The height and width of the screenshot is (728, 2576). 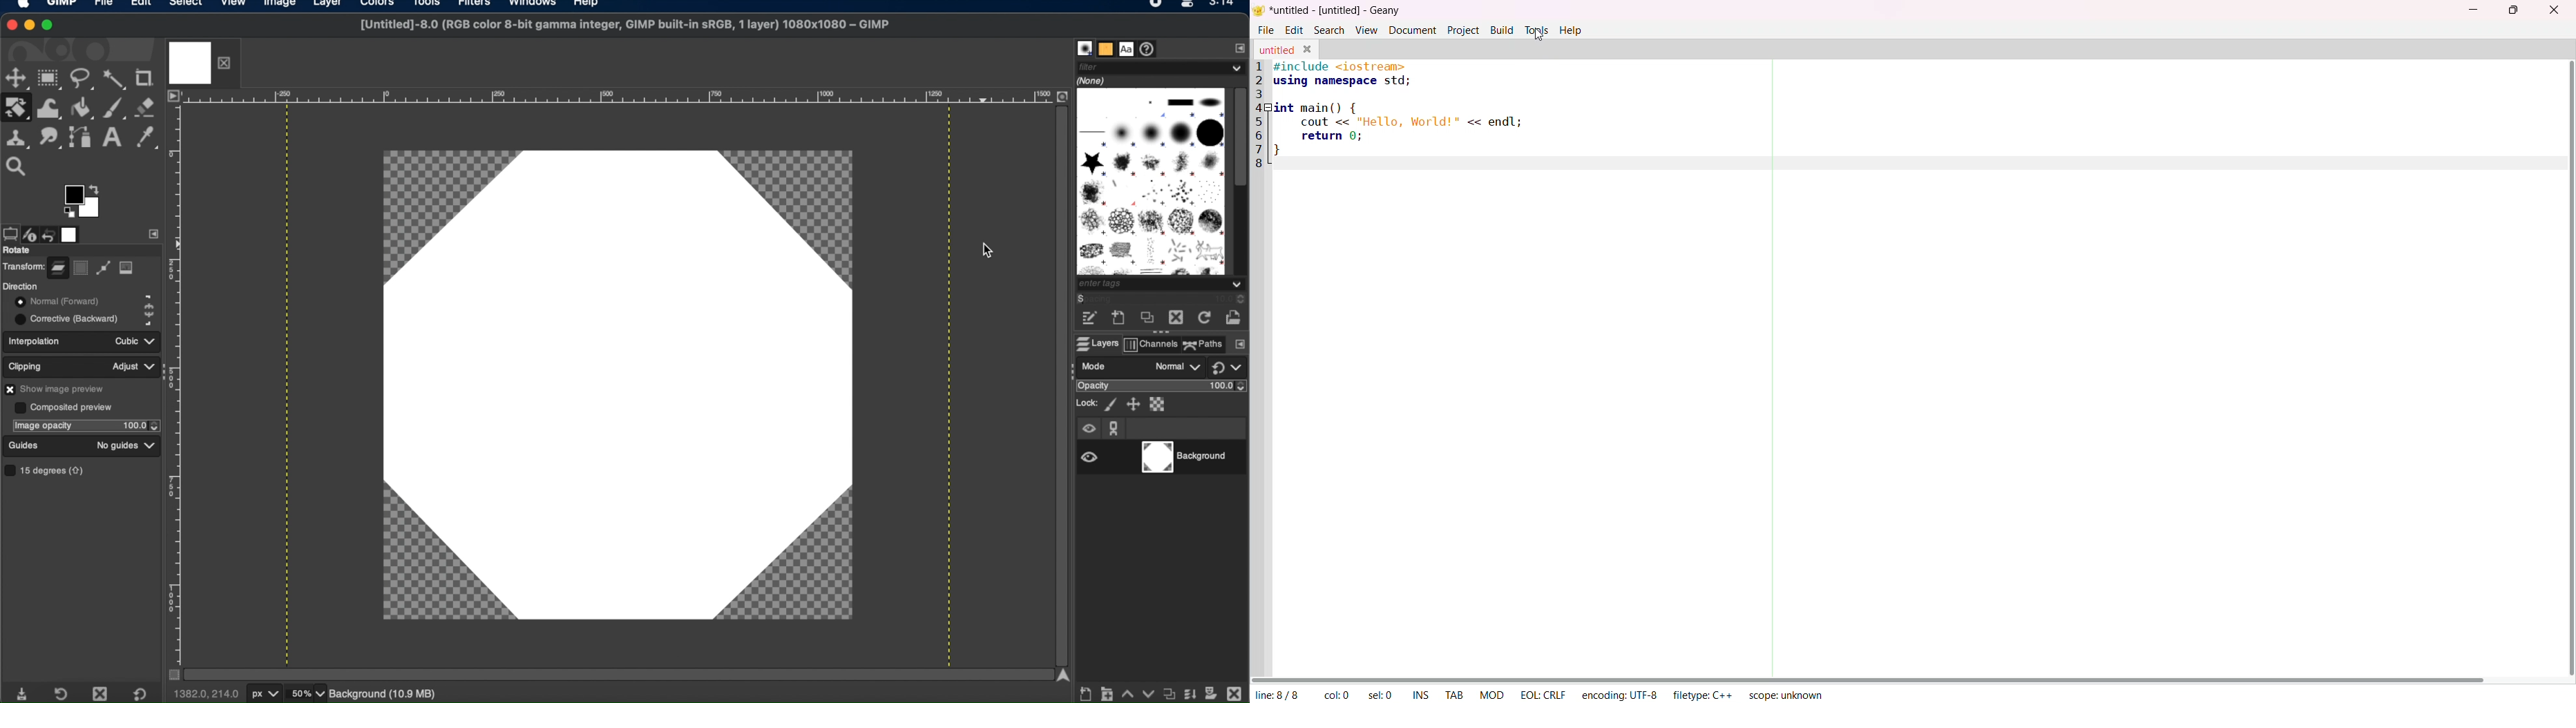 What do you see at coordinates (1089, 430) in the screenshot?
I see `visibility icon` at bounding box center [1089, 430].